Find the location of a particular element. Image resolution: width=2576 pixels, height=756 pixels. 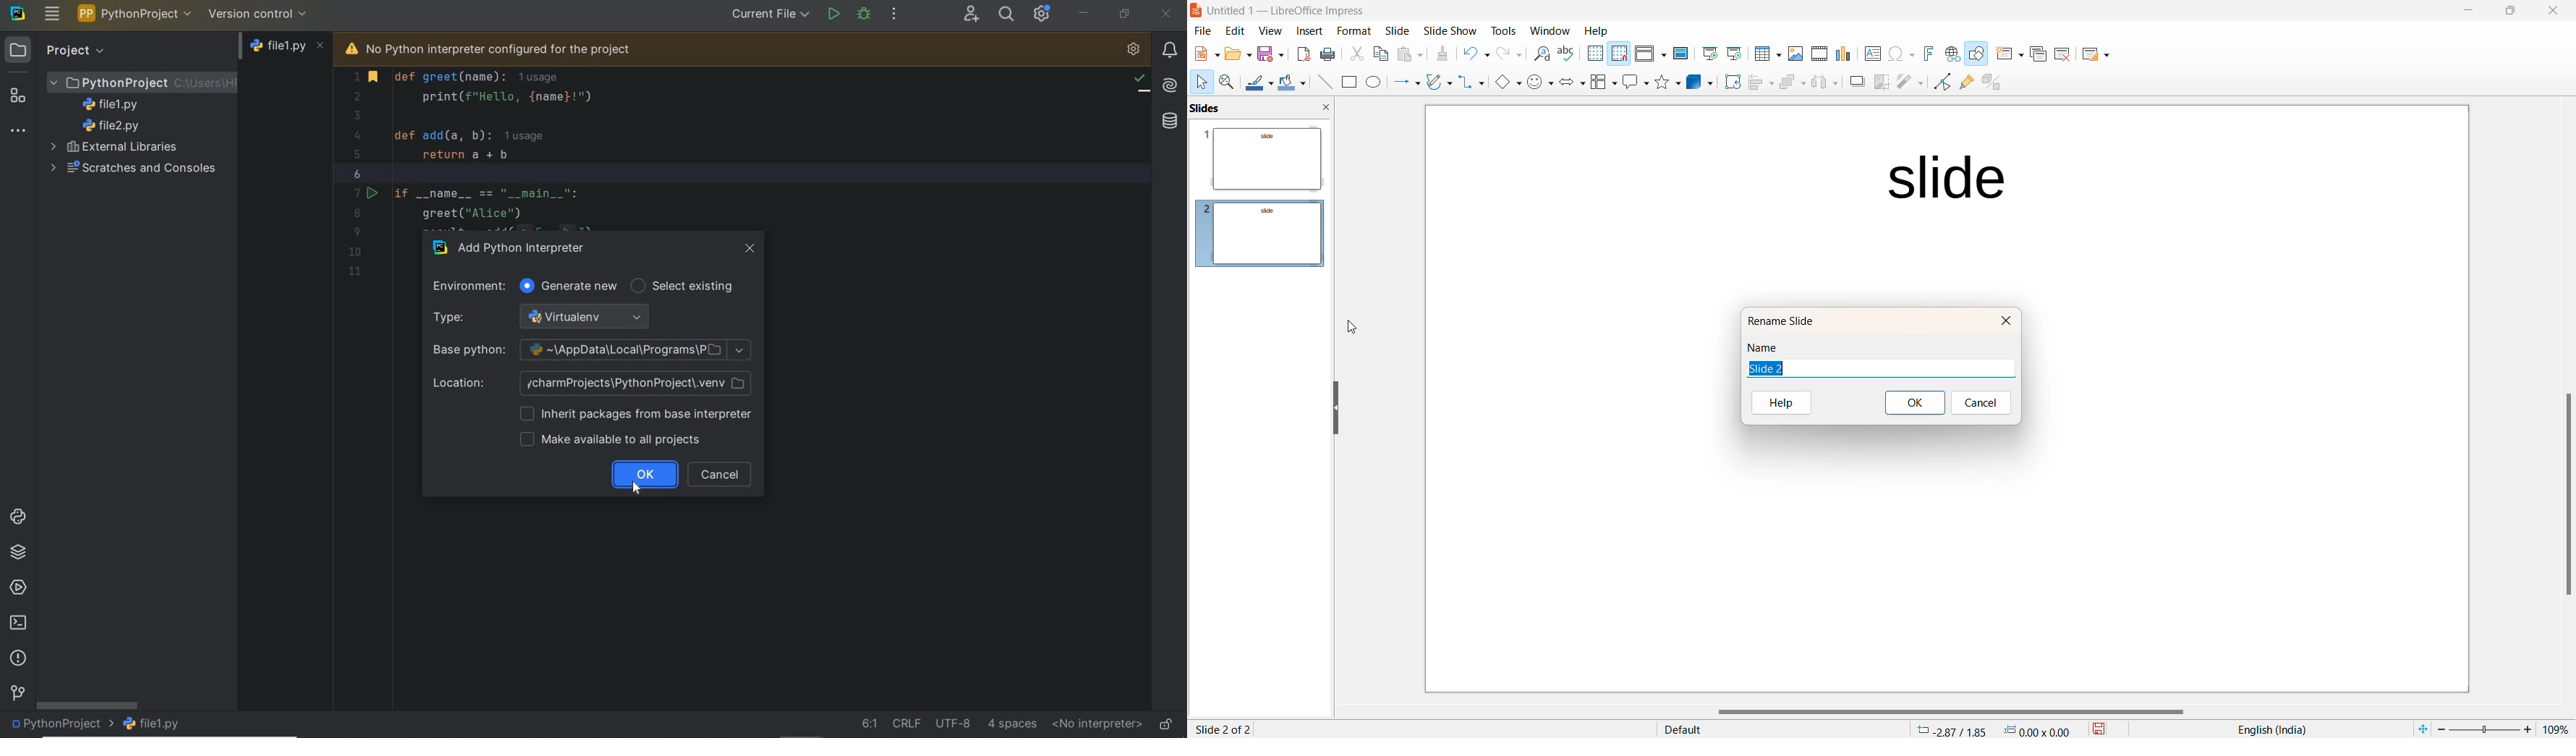

view is located at coordinates (1267, 32).